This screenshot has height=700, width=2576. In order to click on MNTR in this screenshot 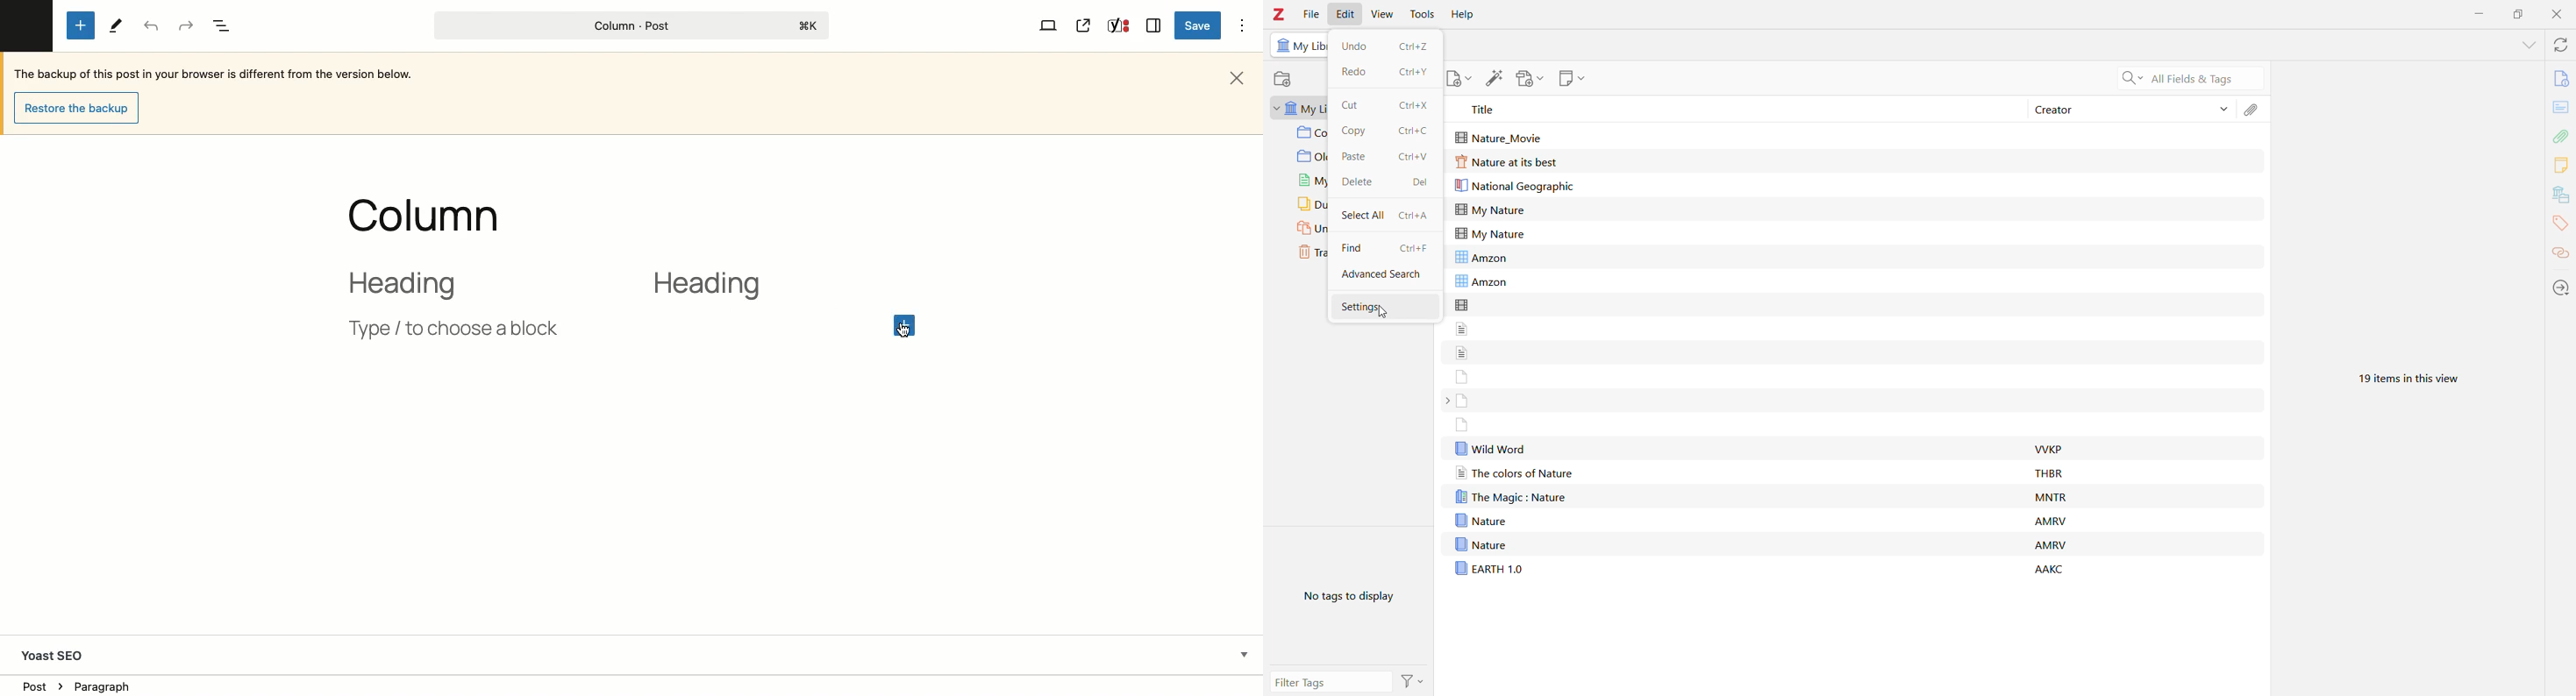, I will do `click(2053, 496)`.